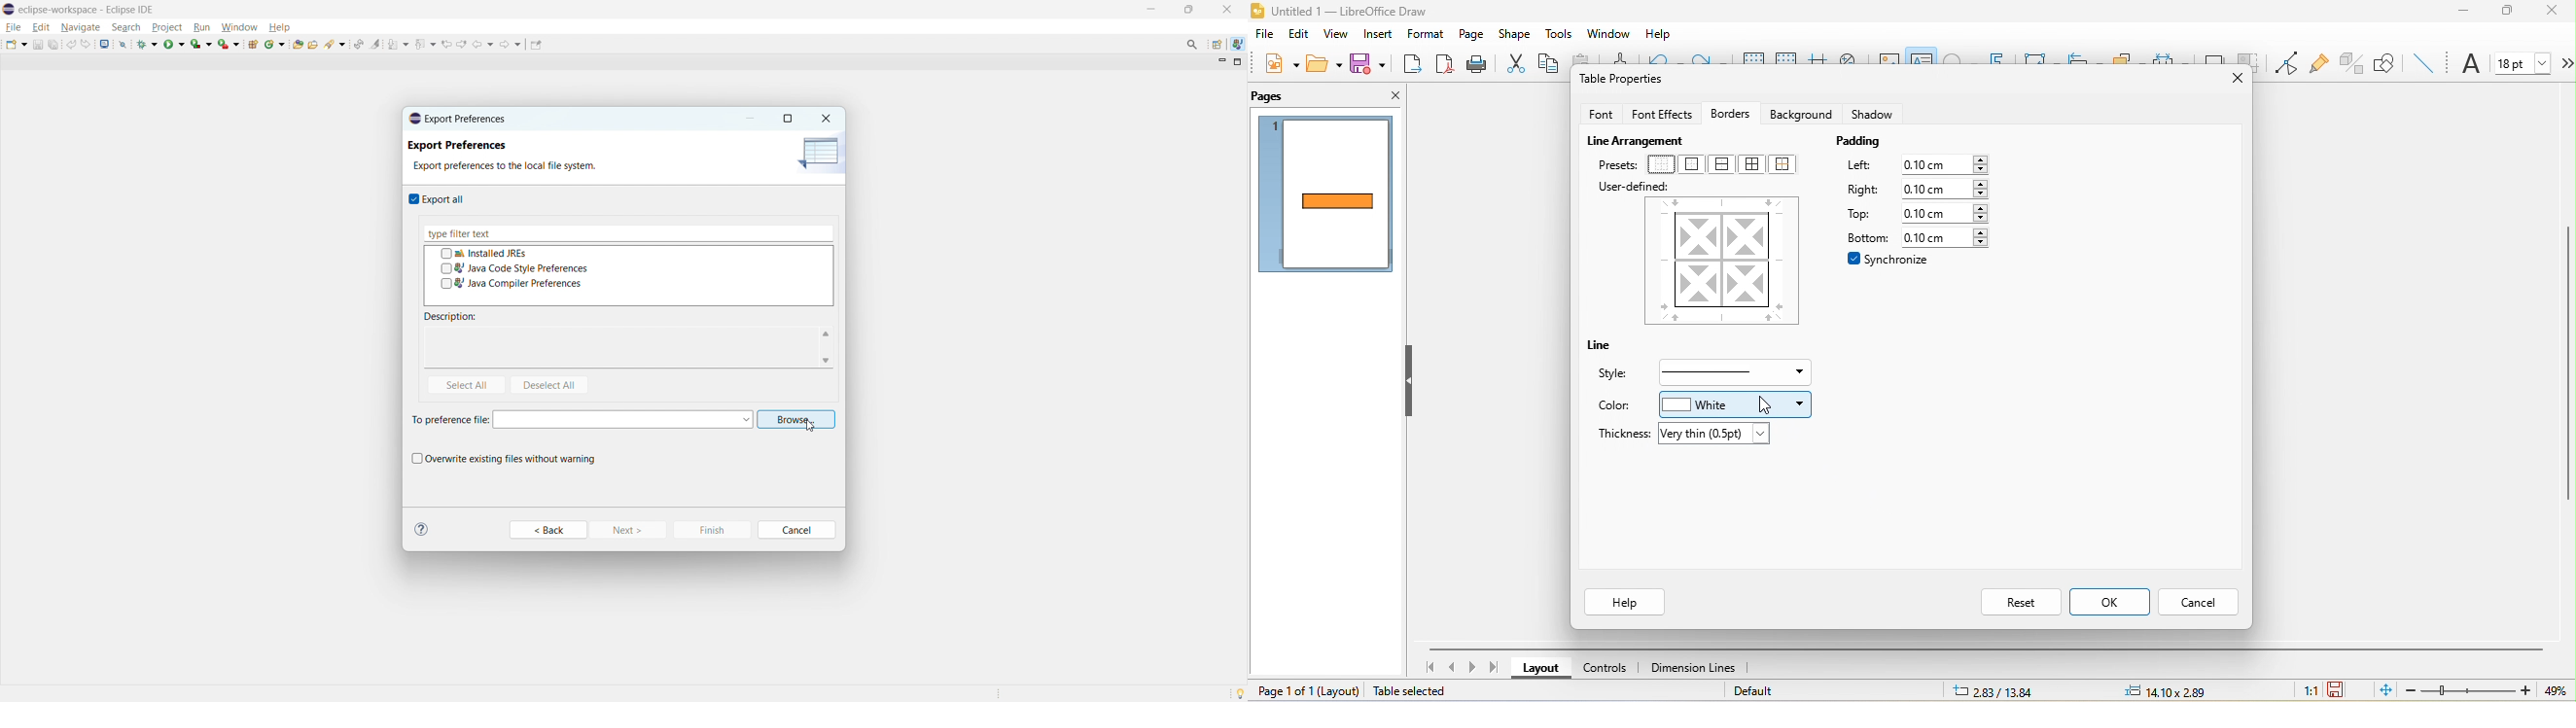 The image size is (2576, 728). I want to click on help, so click(279, 27).